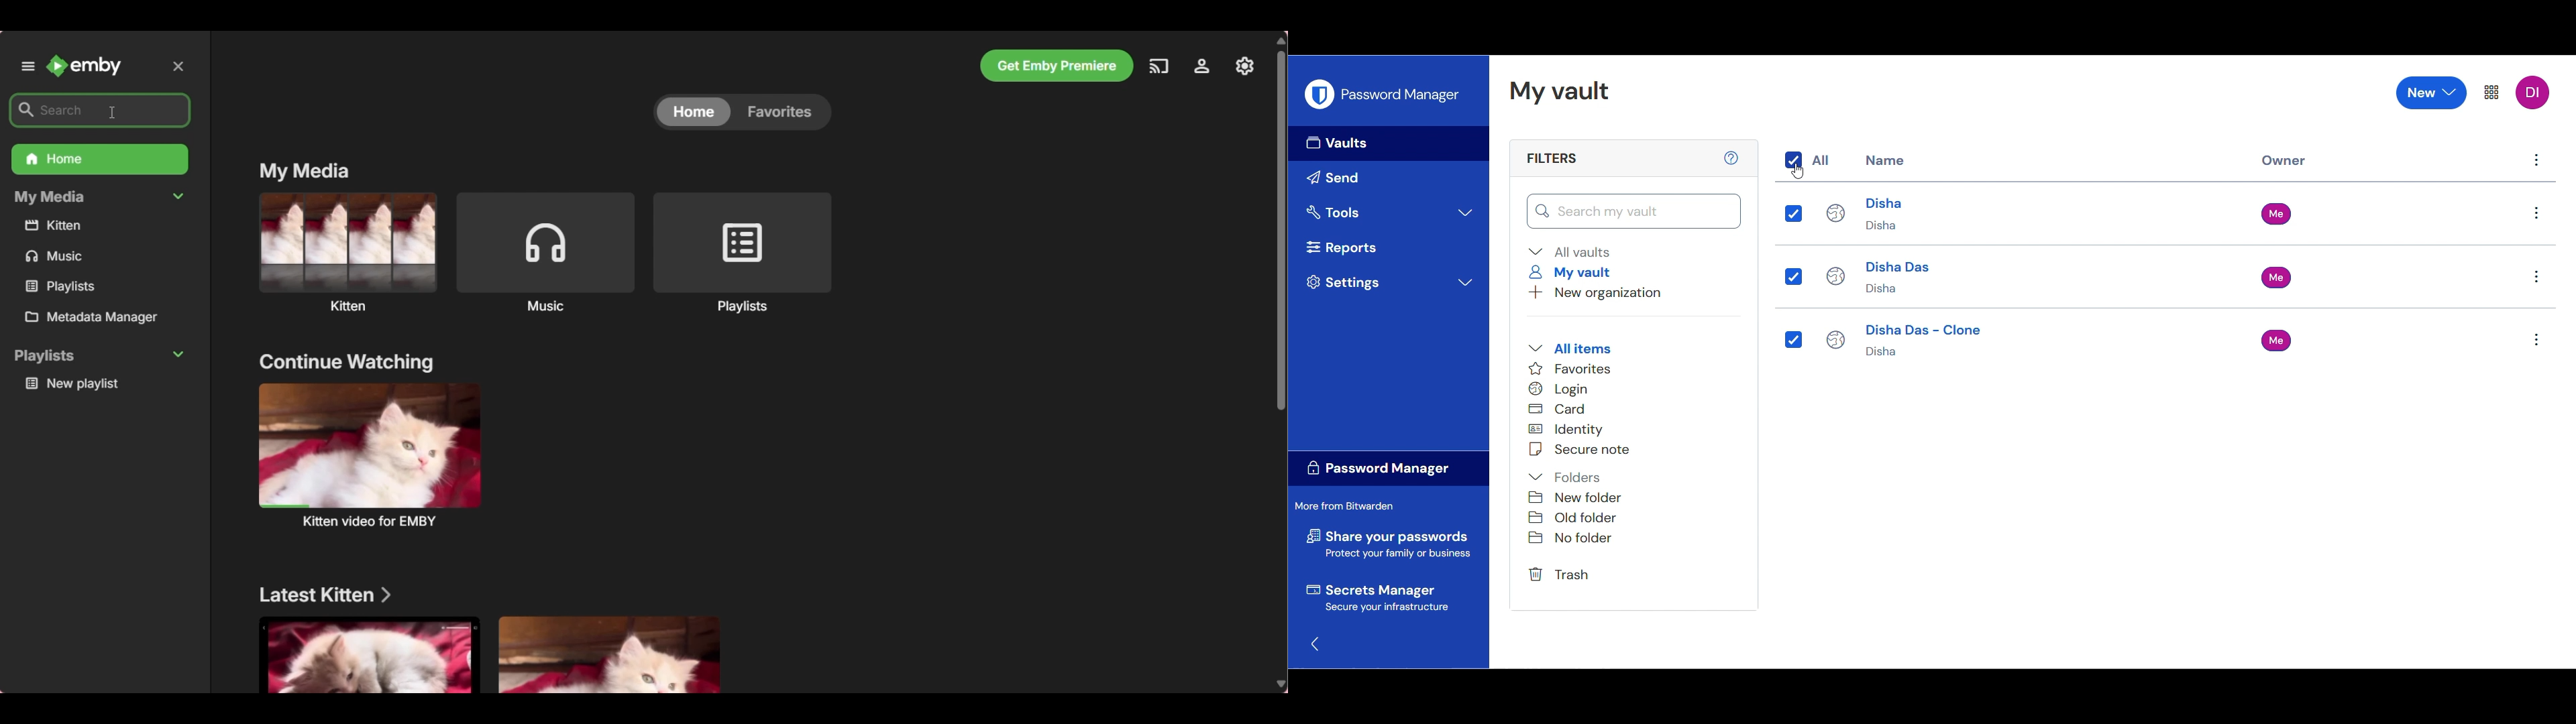 The image size is (2576, 728). I want to click on New options, so click(2432, 93).